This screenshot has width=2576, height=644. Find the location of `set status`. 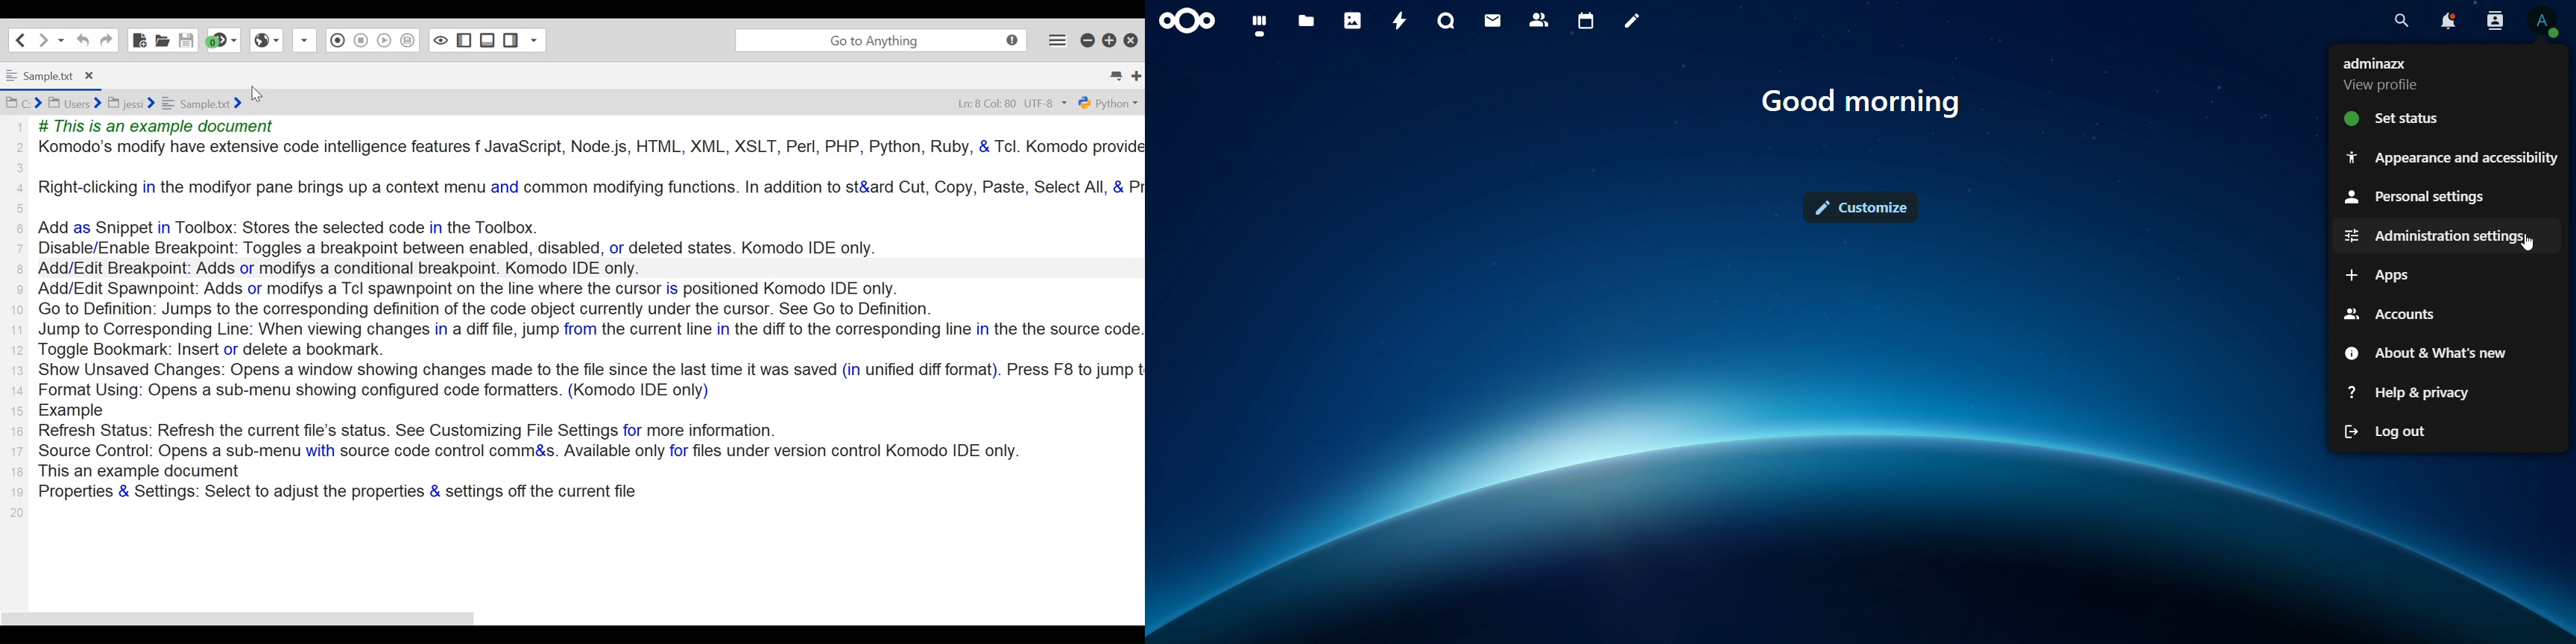

set status is located at coordinates (2397, 119).